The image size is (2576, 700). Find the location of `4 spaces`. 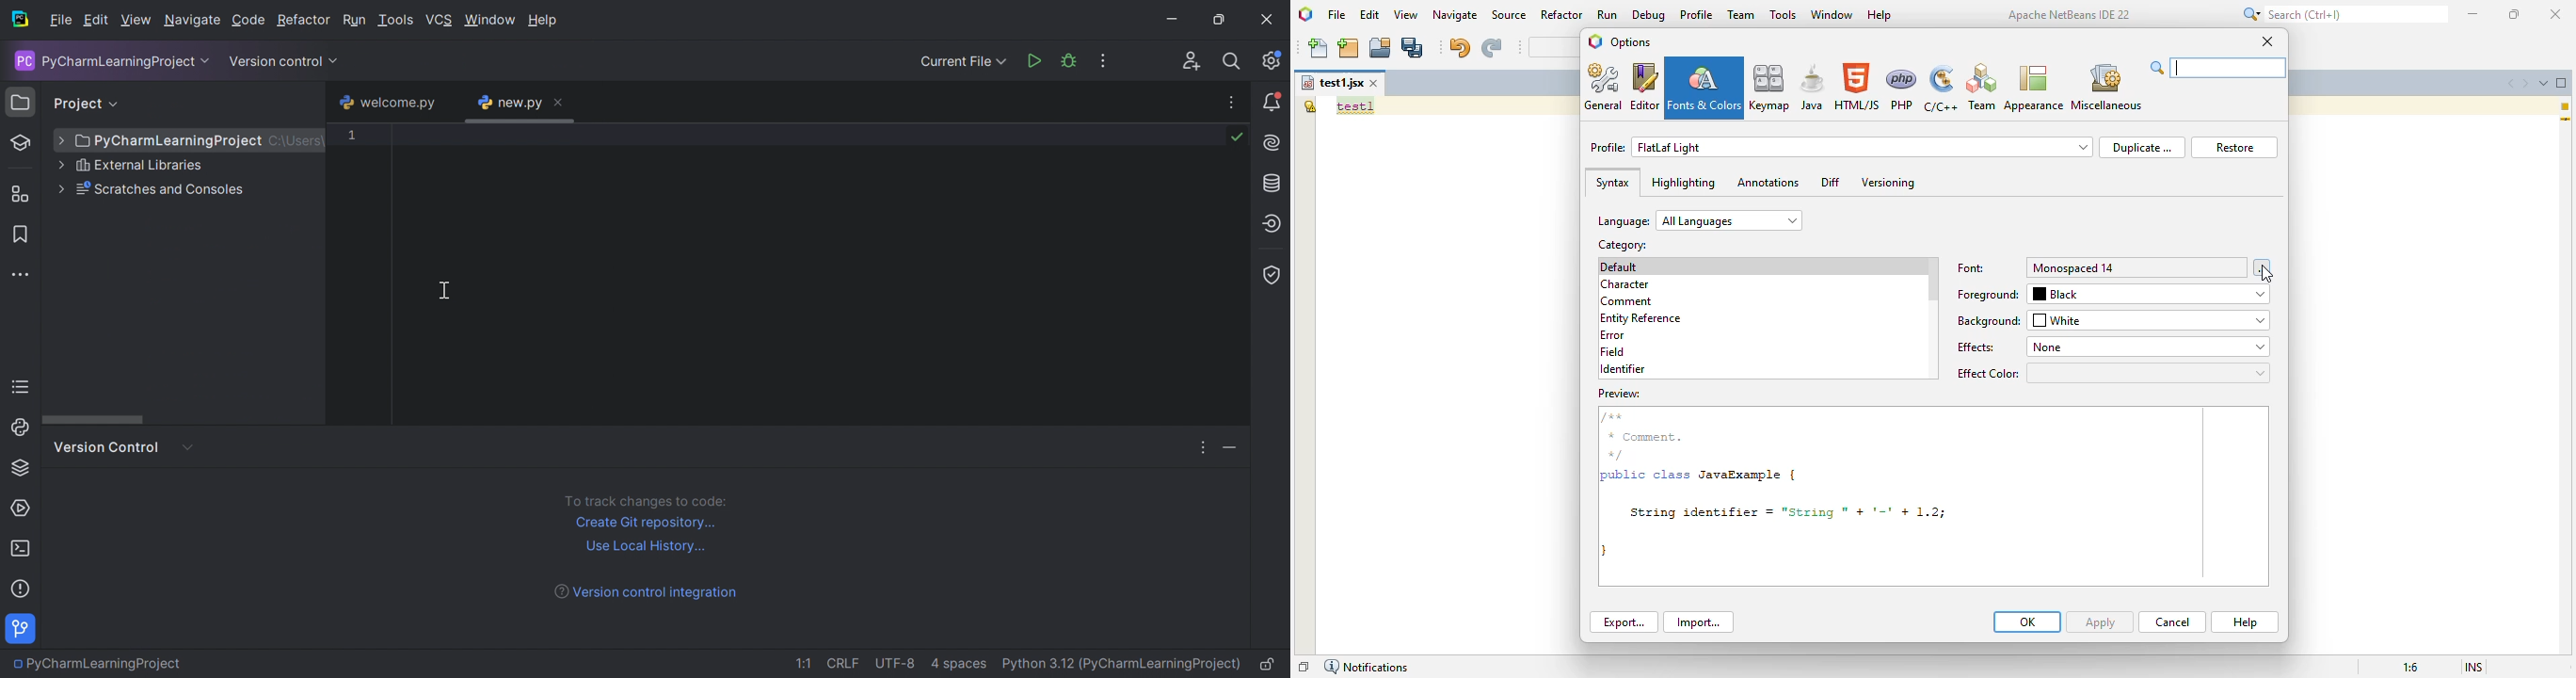

4 spaces is located at coordinates (959, 664).